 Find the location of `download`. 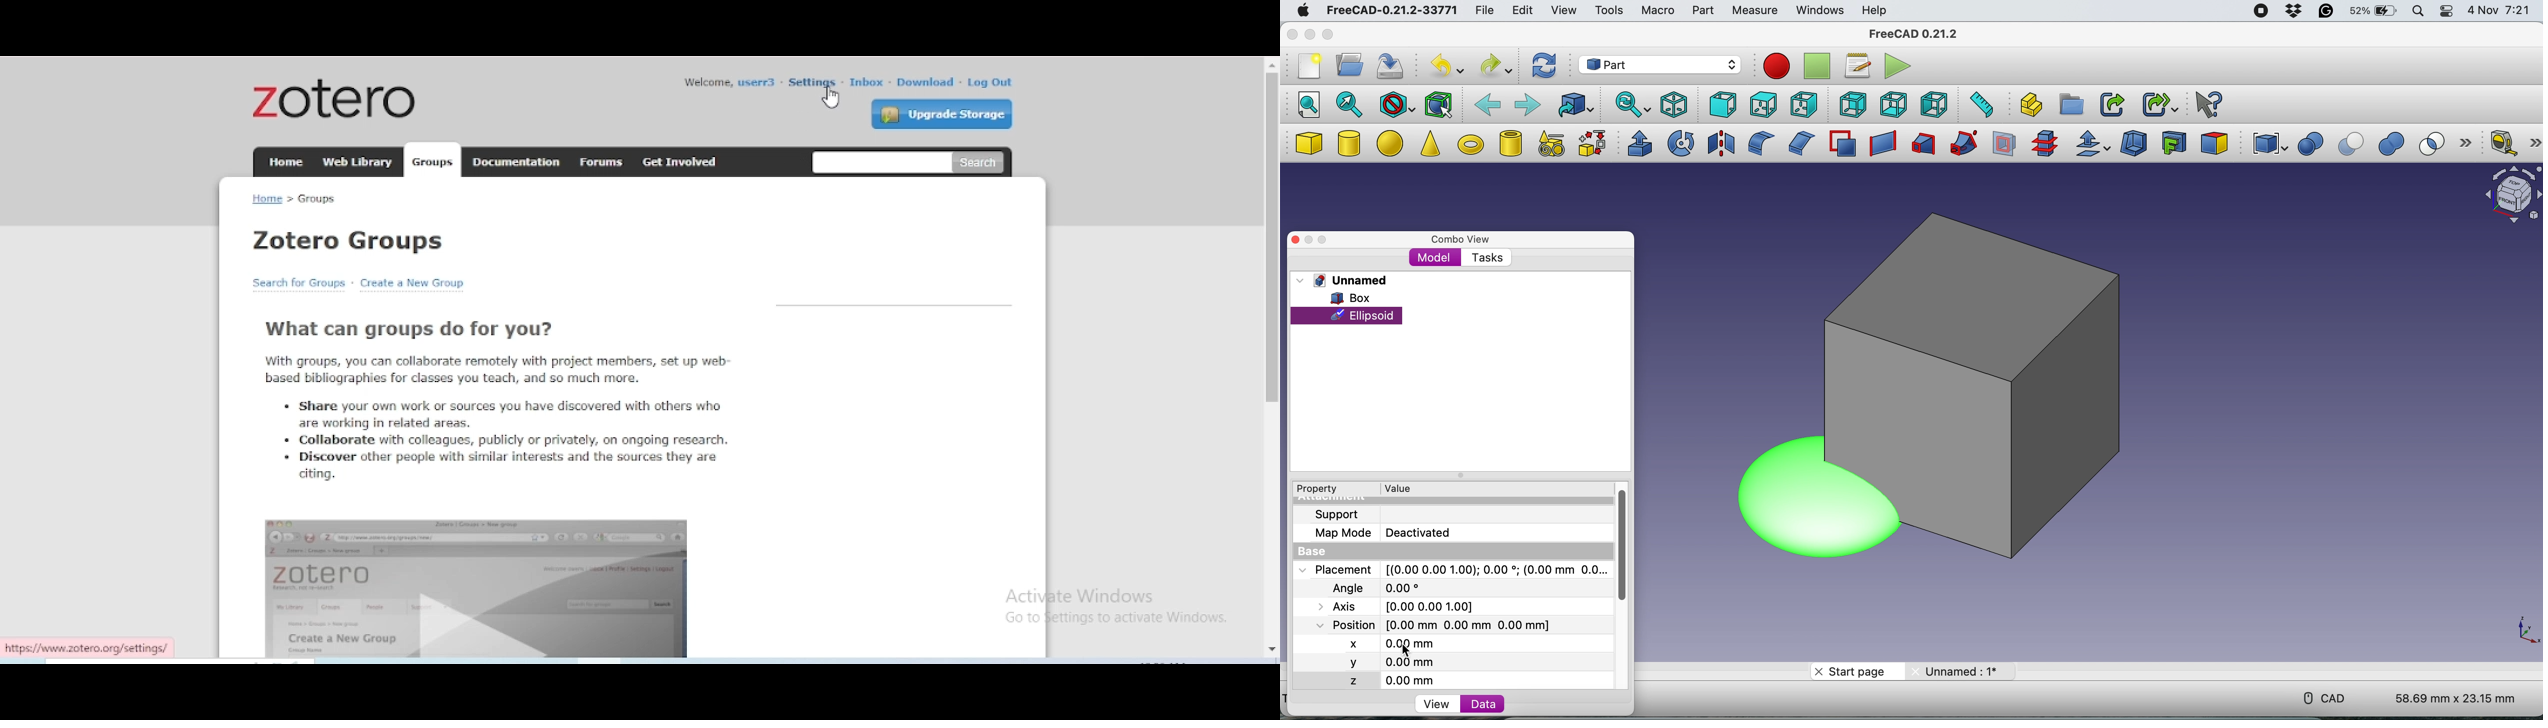

download is located at coordinates (927, 82).